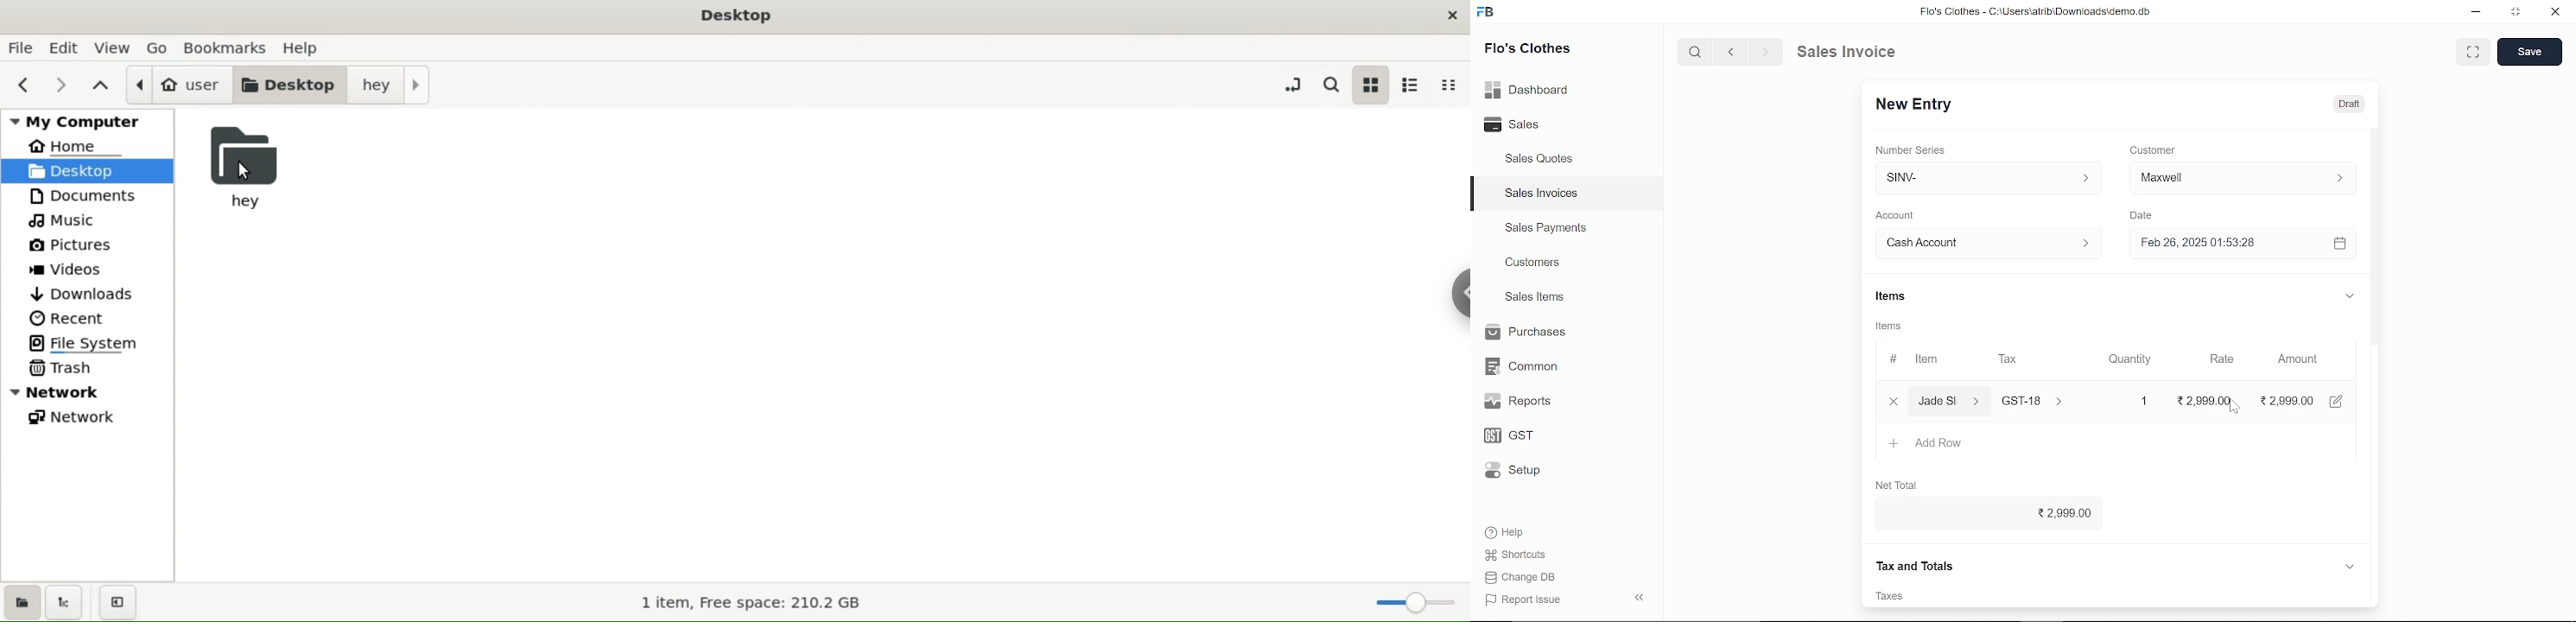 The height and width of the screenshot is (644, 2576). I want to click on help, so click(300, 47).